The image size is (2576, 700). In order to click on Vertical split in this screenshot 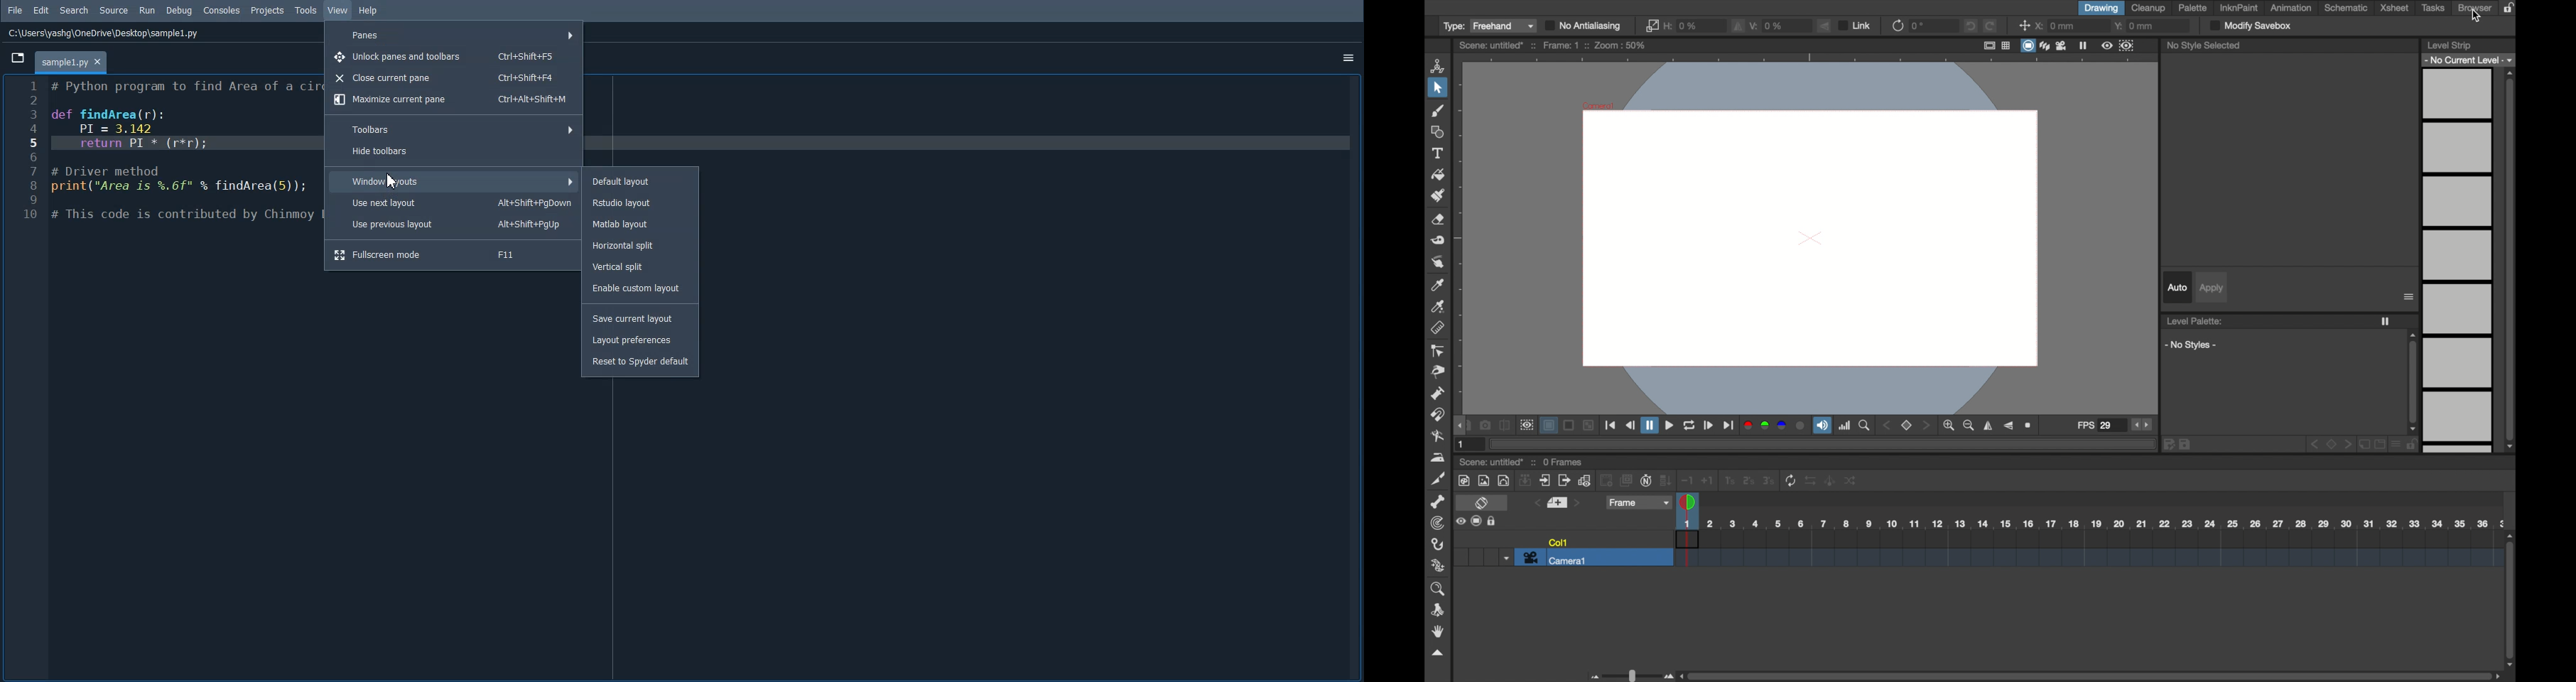, I will do `click(640, 266)`.